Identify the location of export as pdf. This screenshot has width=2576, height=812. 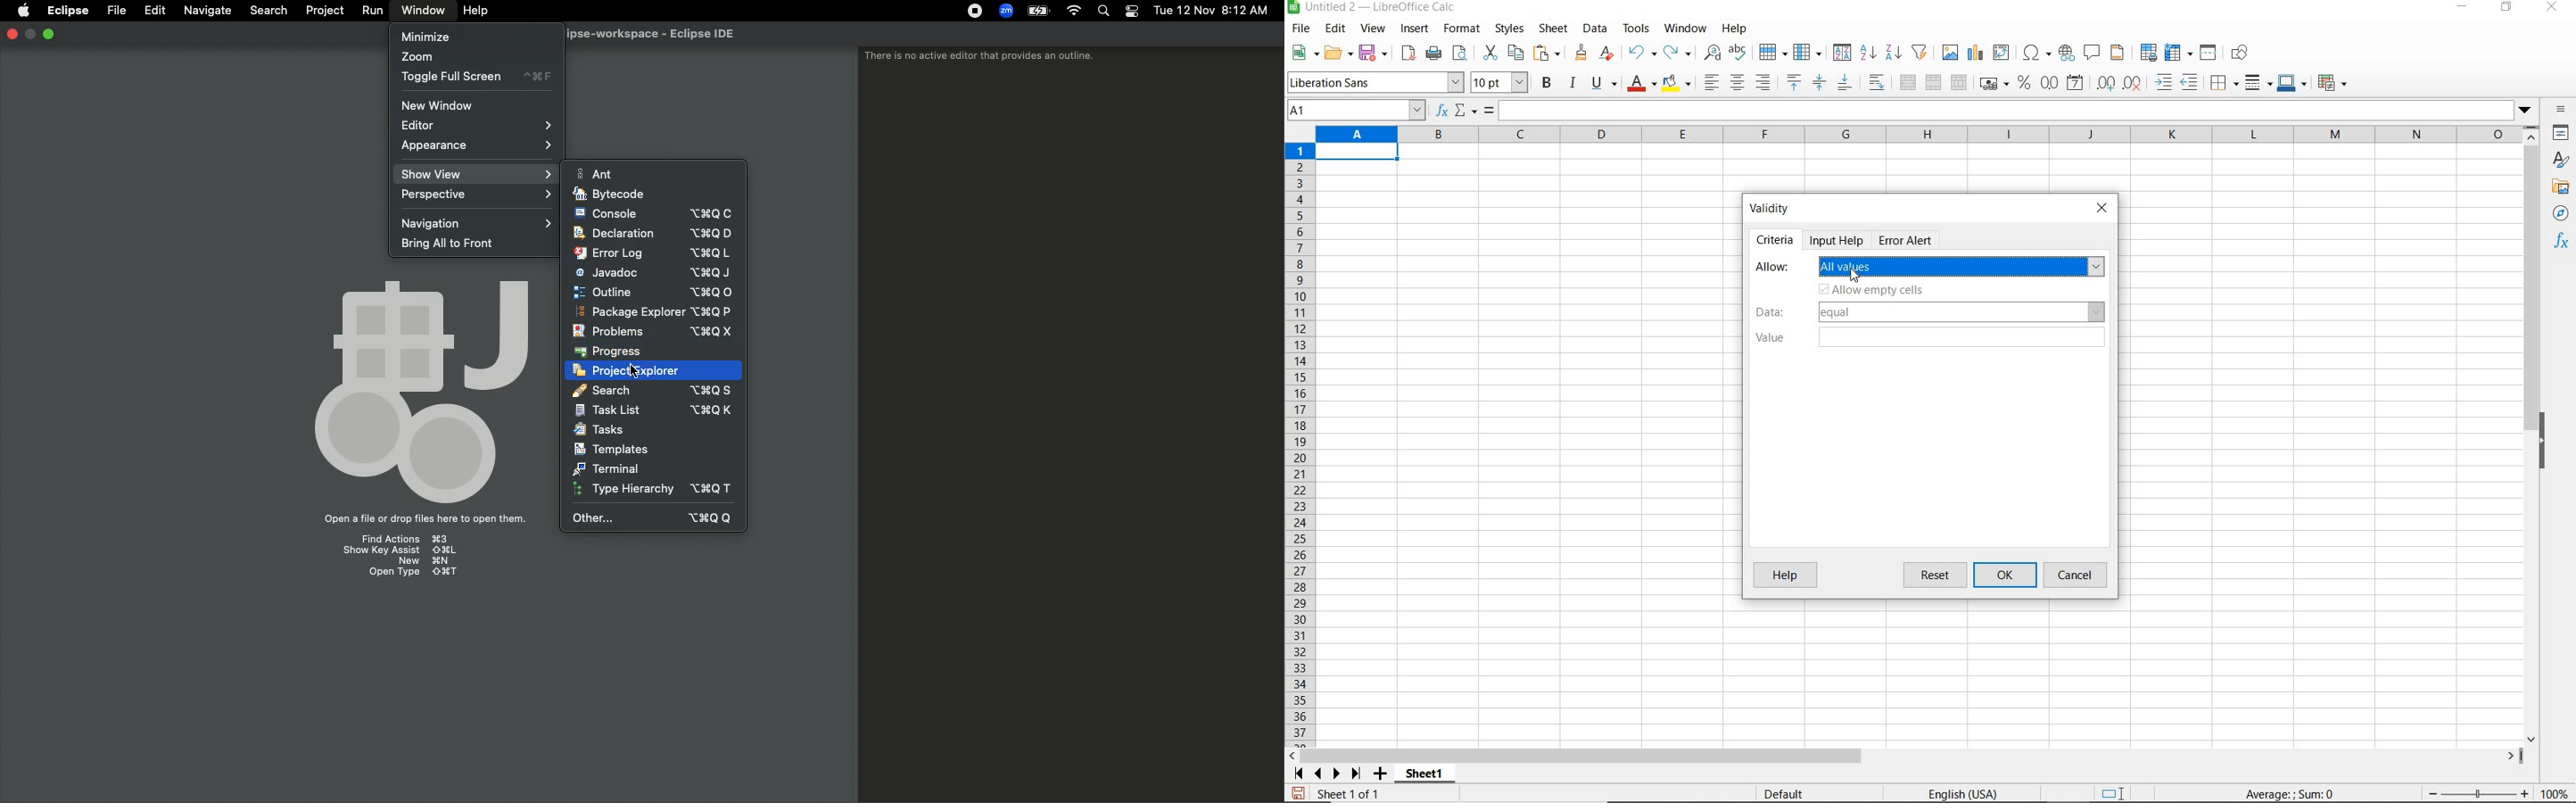
(1407, 53).